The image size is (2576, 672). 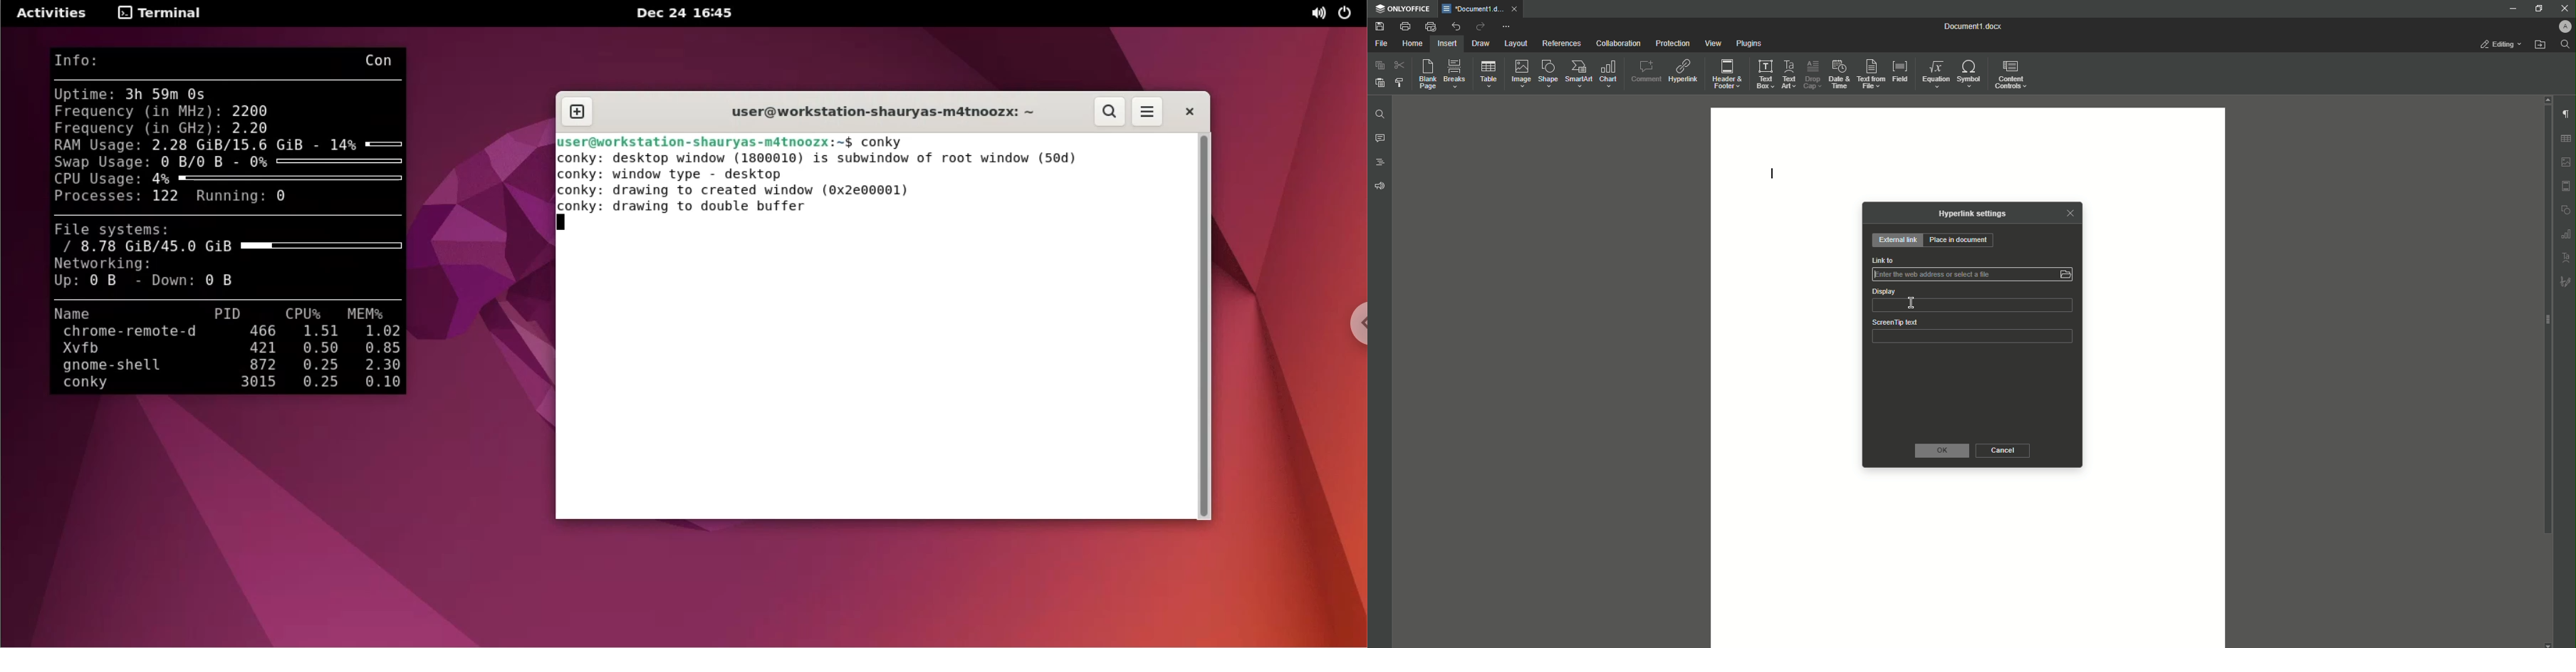 What do you see at coordinates (1973, 276) in the screenshot?
I see `Link to` at bounding box center [1973, 276].